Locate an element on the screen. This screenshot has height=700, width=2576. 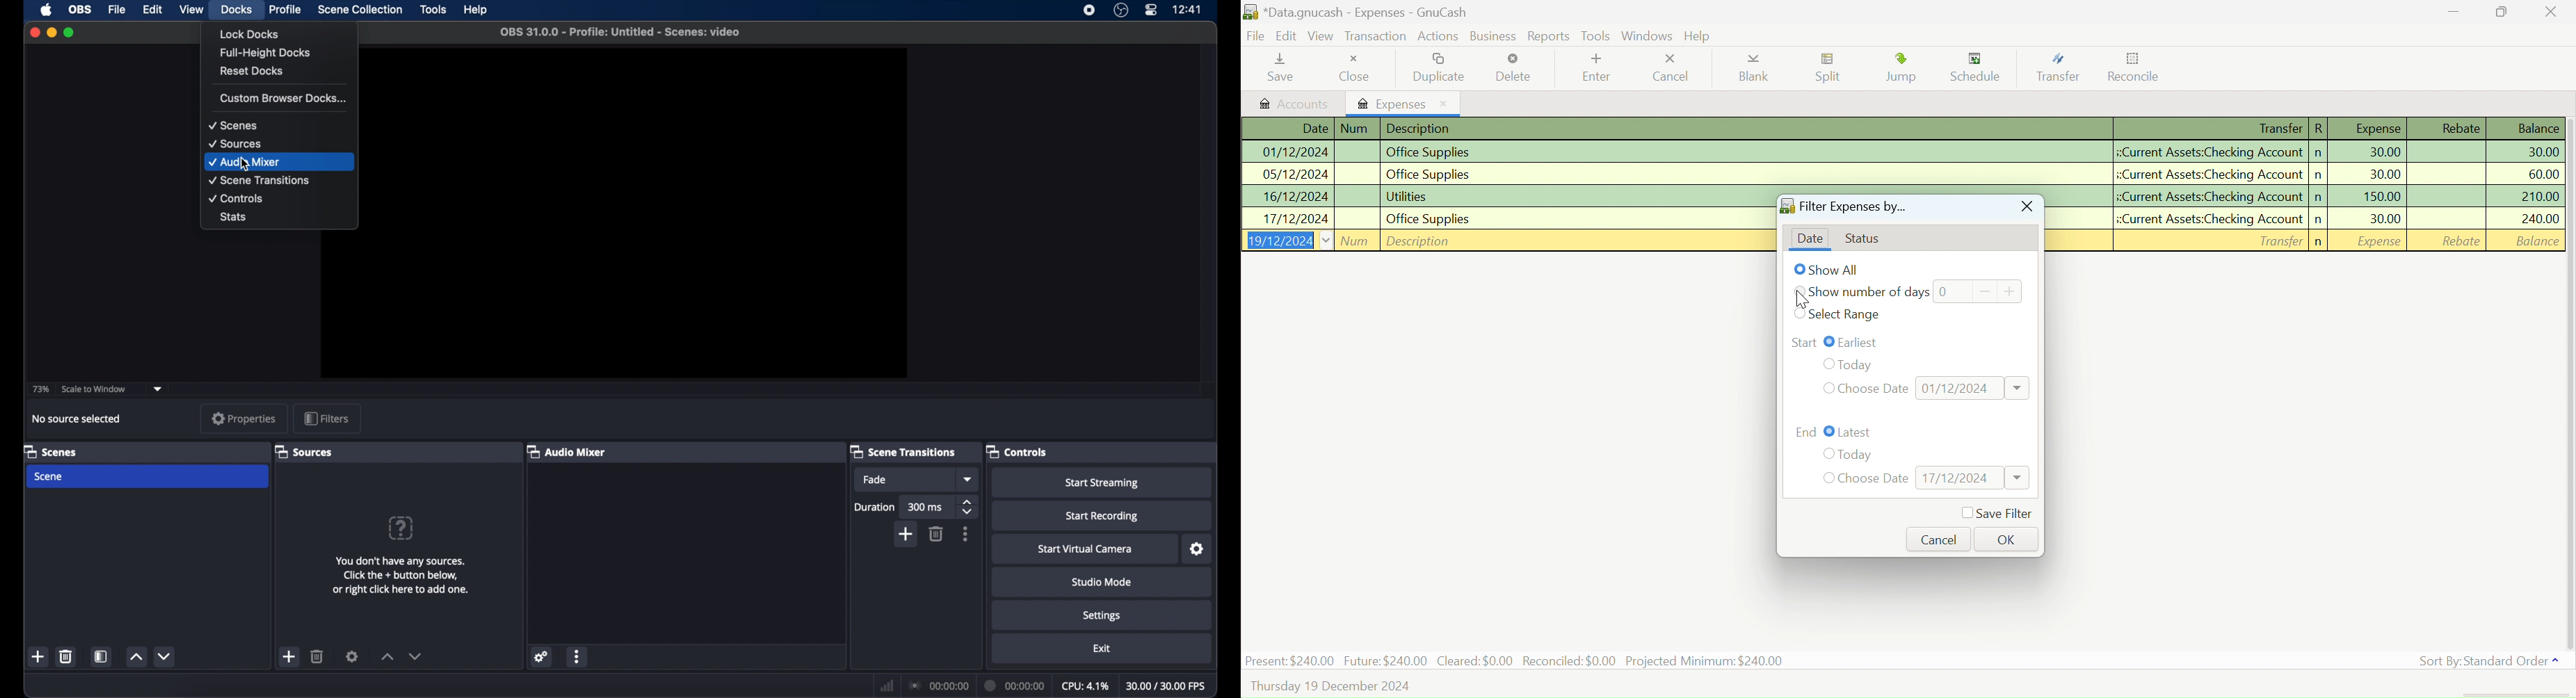
add is located at coordinates (38, 656).